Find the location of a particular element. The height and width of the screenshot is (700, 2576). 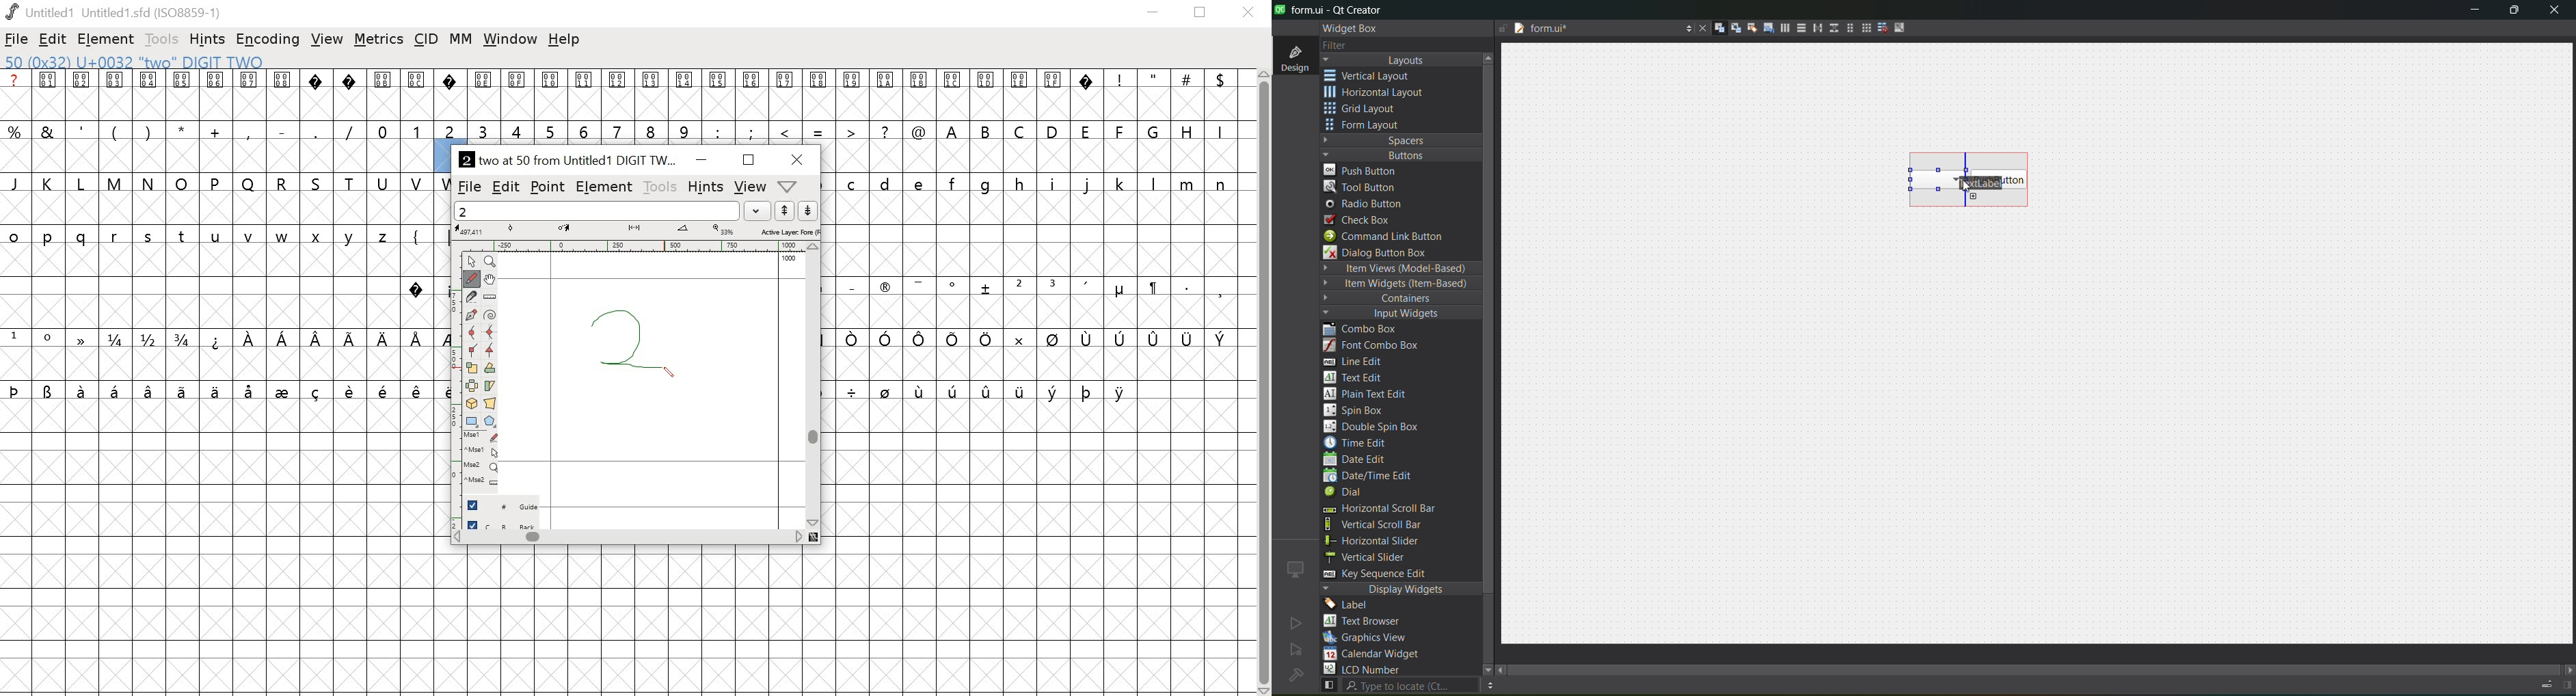

help is located at coordinates (564, 41).